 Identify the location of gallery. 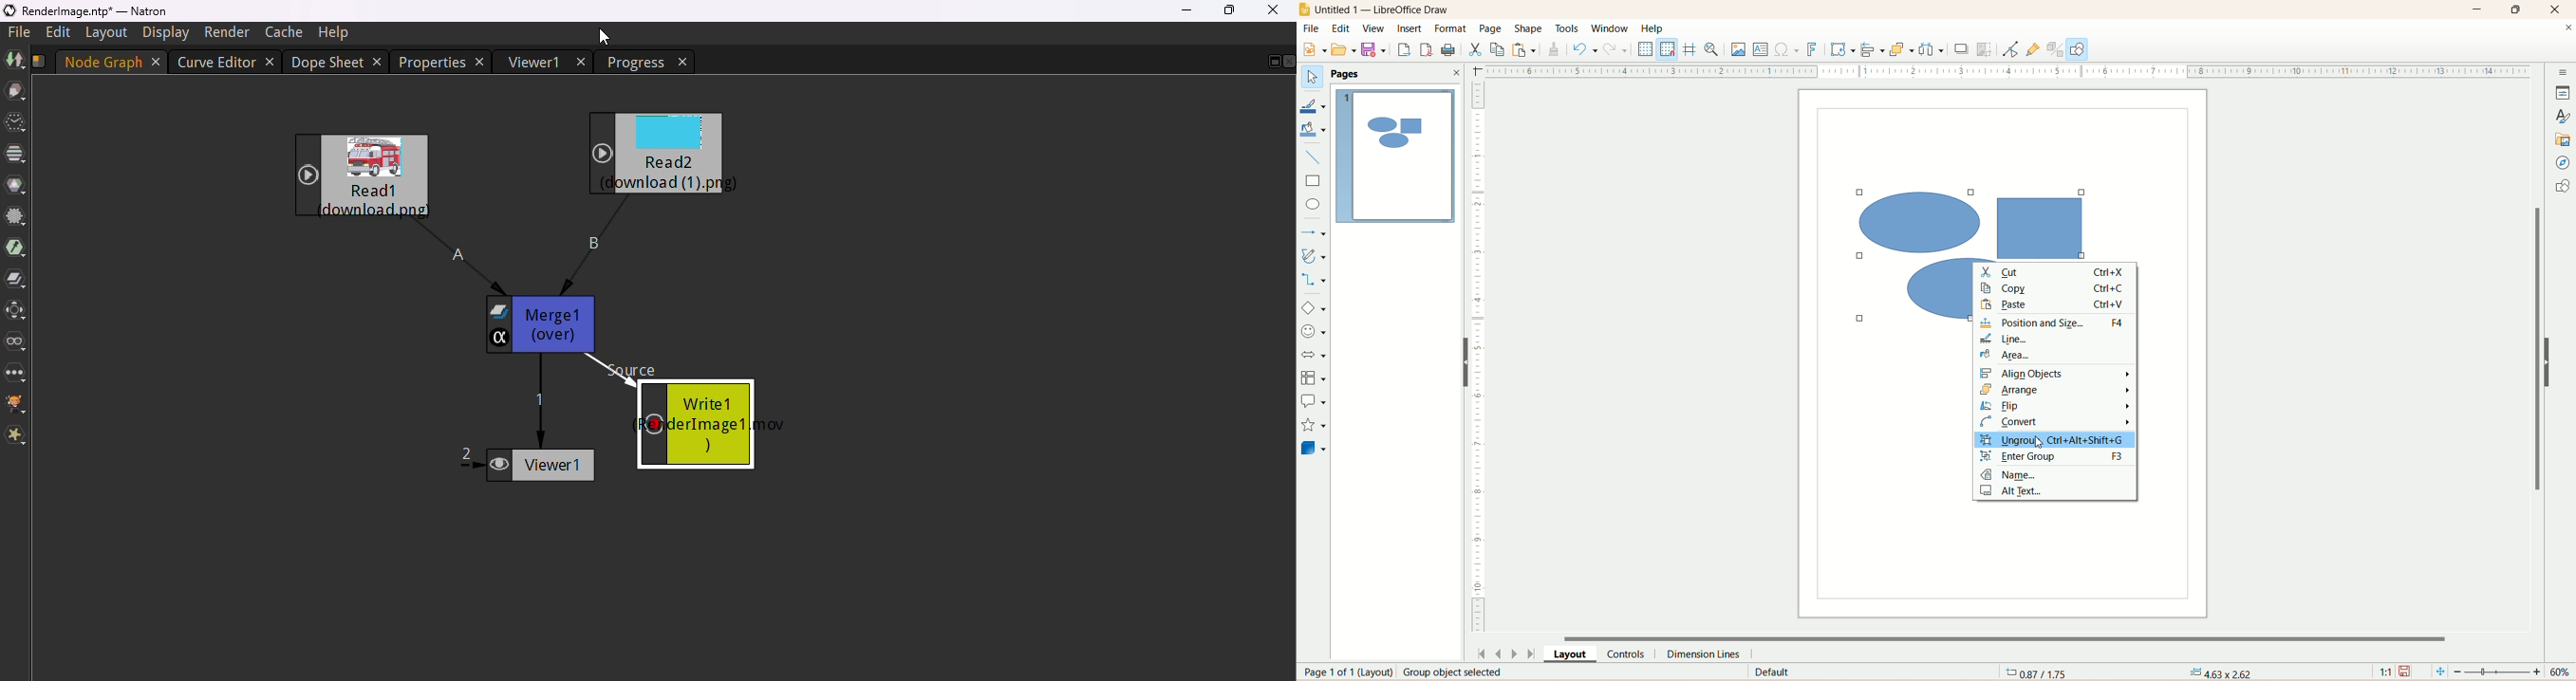
(2565, 140).